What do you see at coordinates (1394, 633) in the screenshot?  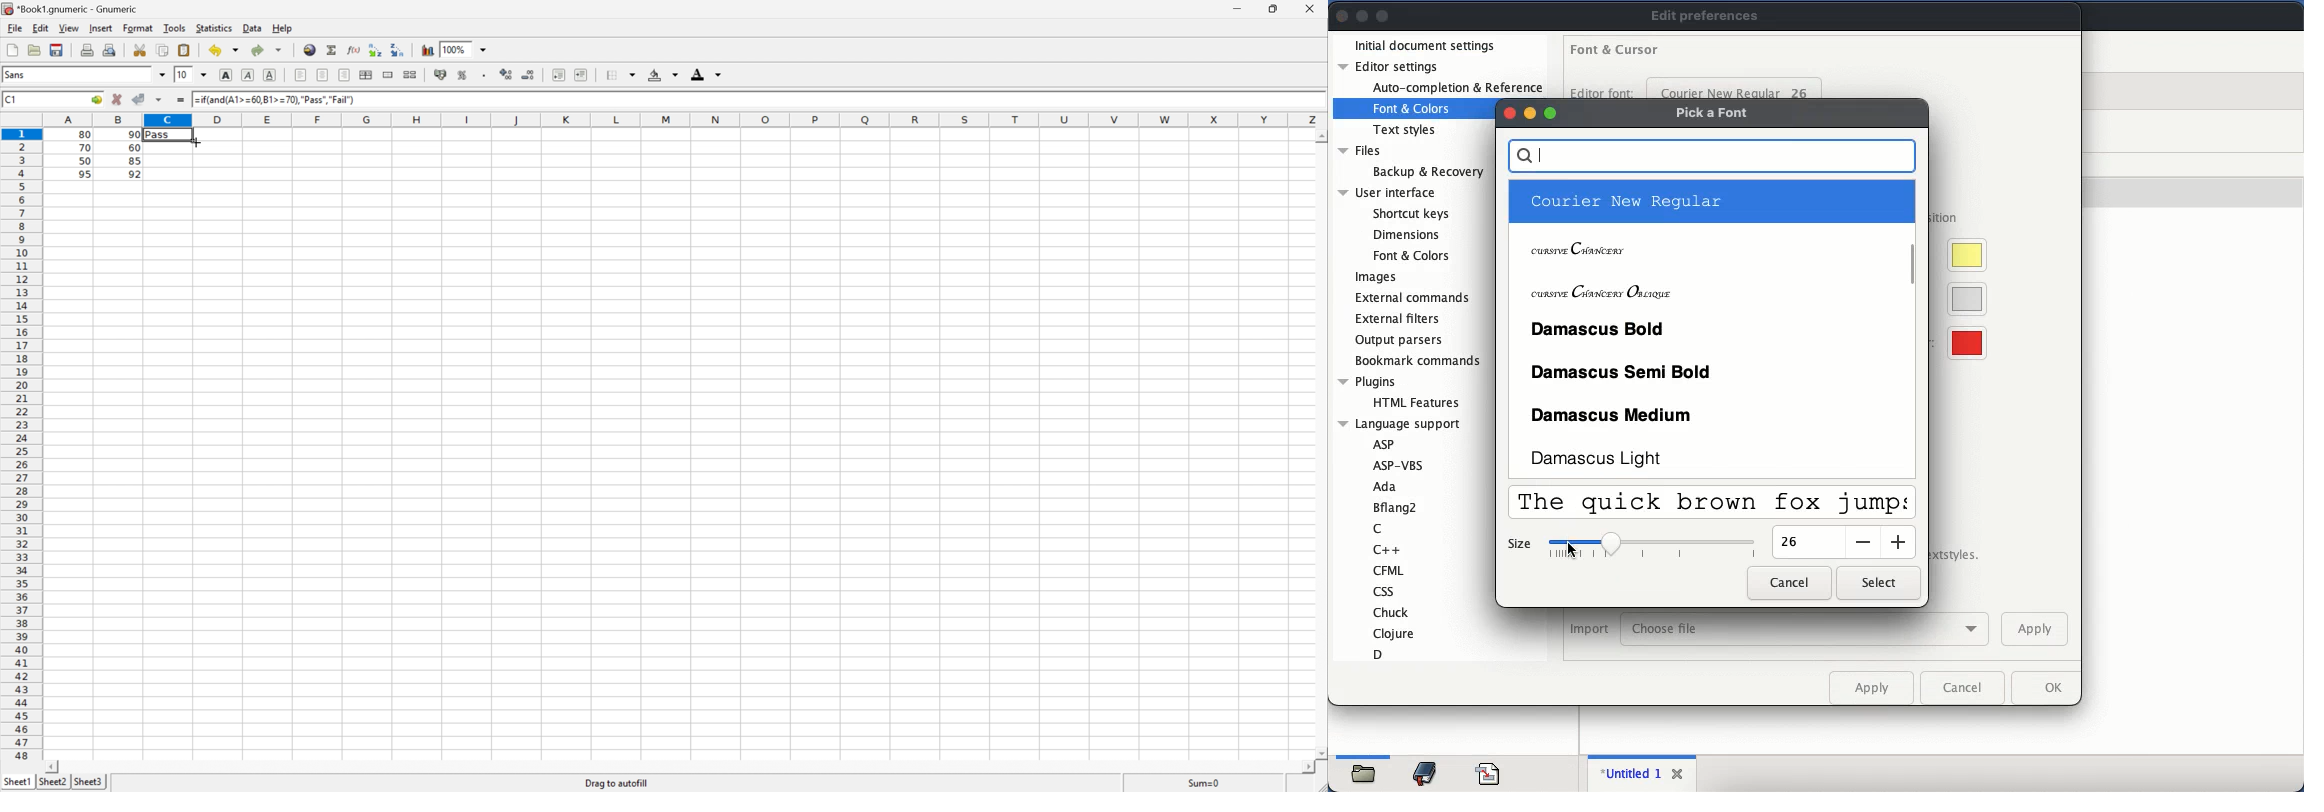 I see `Clojure` at bounding box center [1394, 633].